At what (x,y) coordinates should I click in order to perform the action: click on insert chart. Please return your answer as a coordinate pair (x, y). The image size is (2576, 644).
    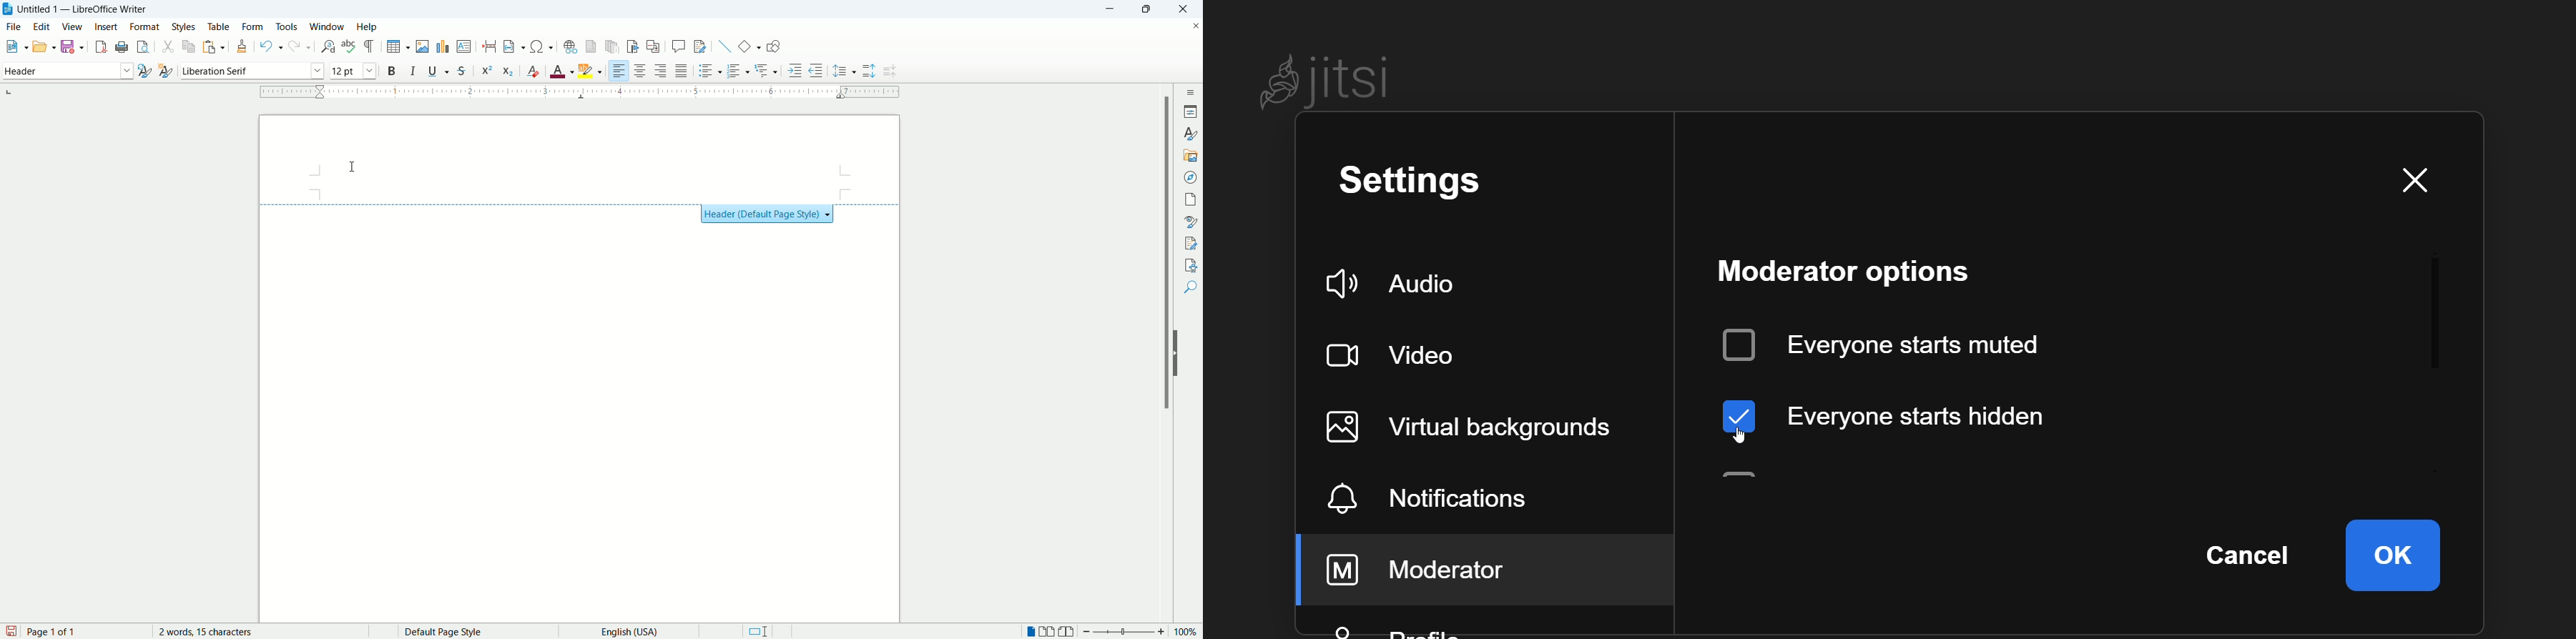
    Looking at the image, I should click on (444, 44).